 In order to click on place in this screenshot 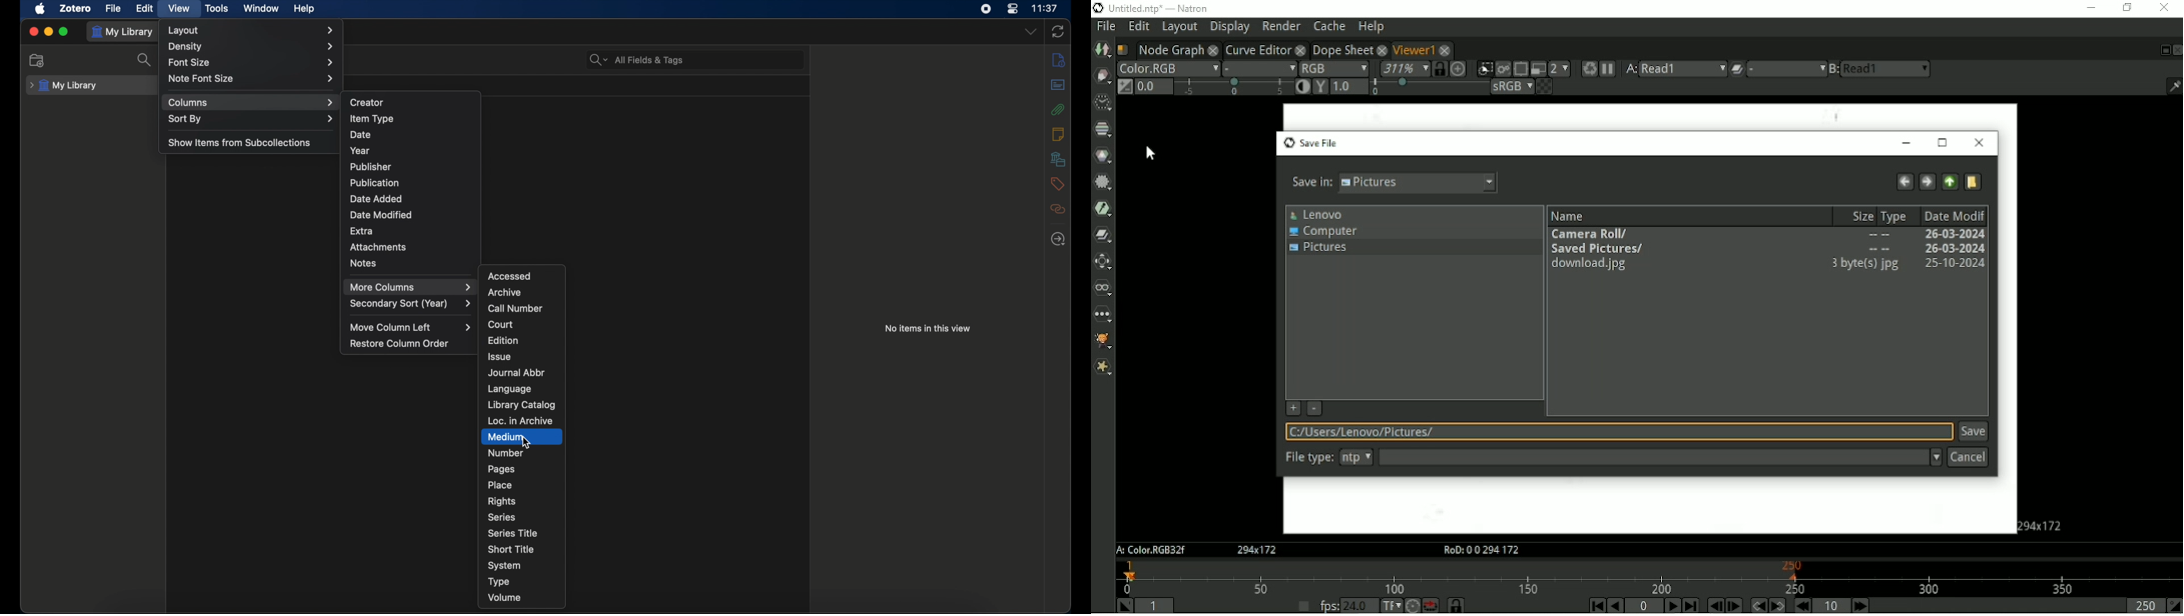, I will do `click(501, 485)`.